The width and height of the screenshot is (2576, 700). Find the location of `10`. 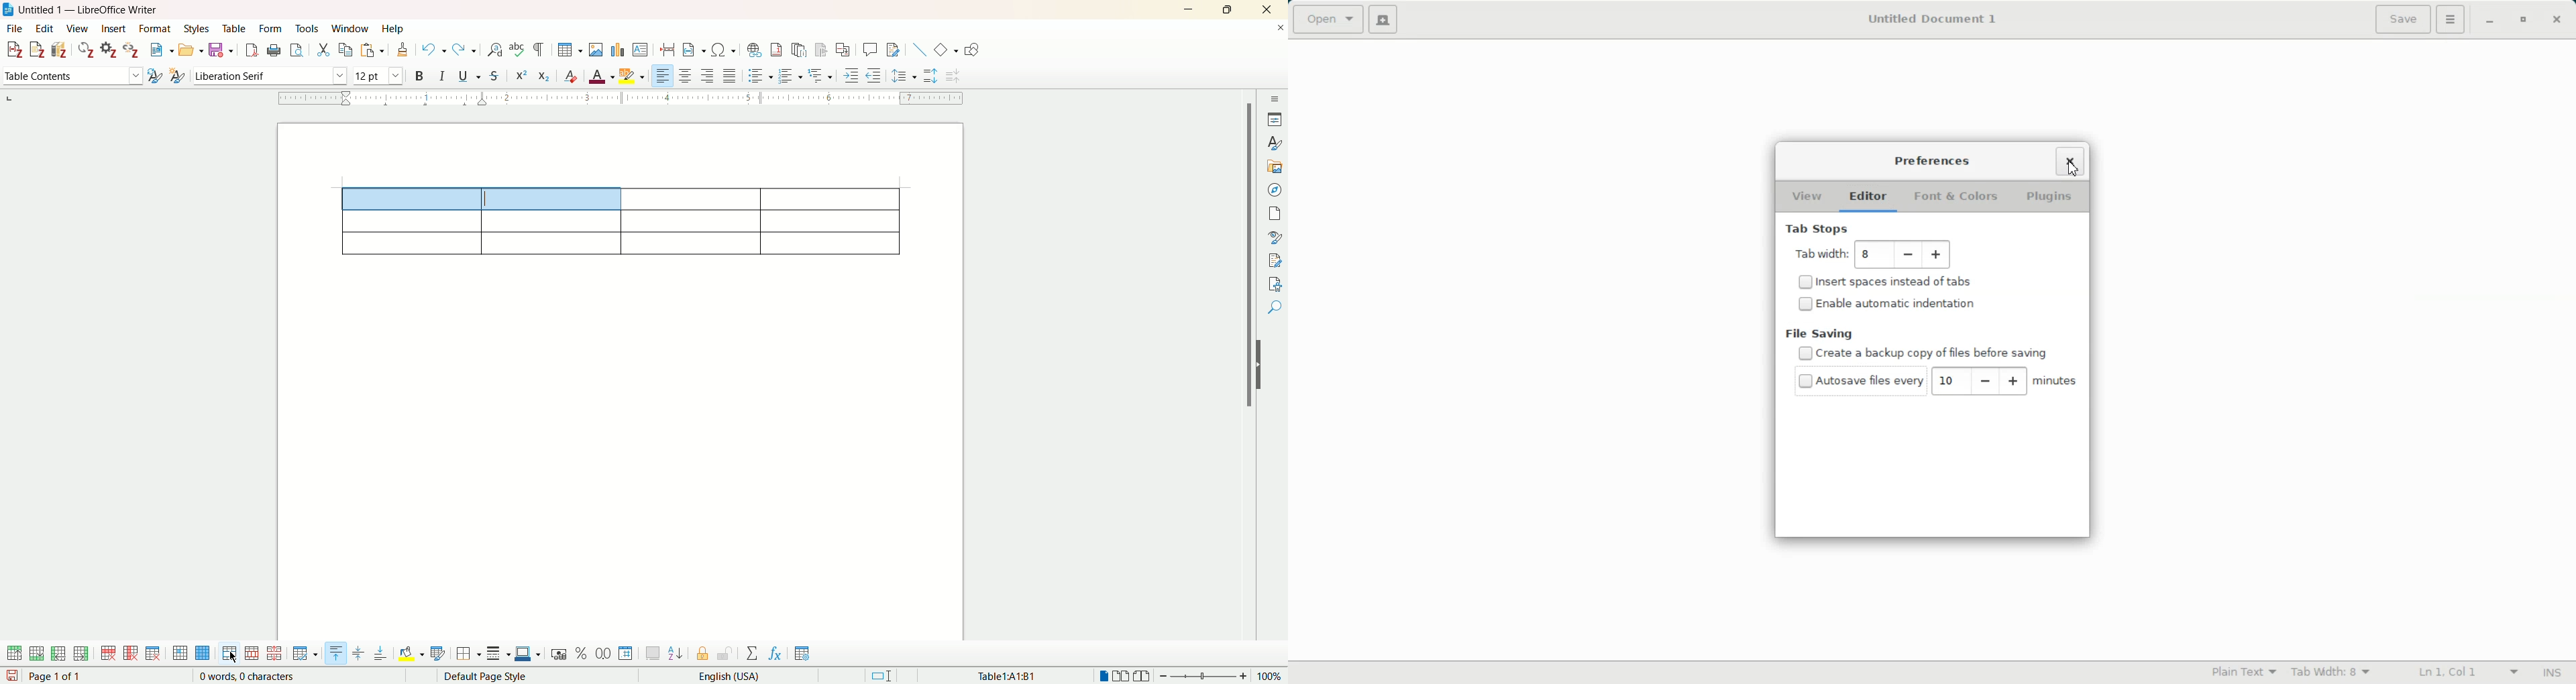

10 is located at coordinates (1869, 254).